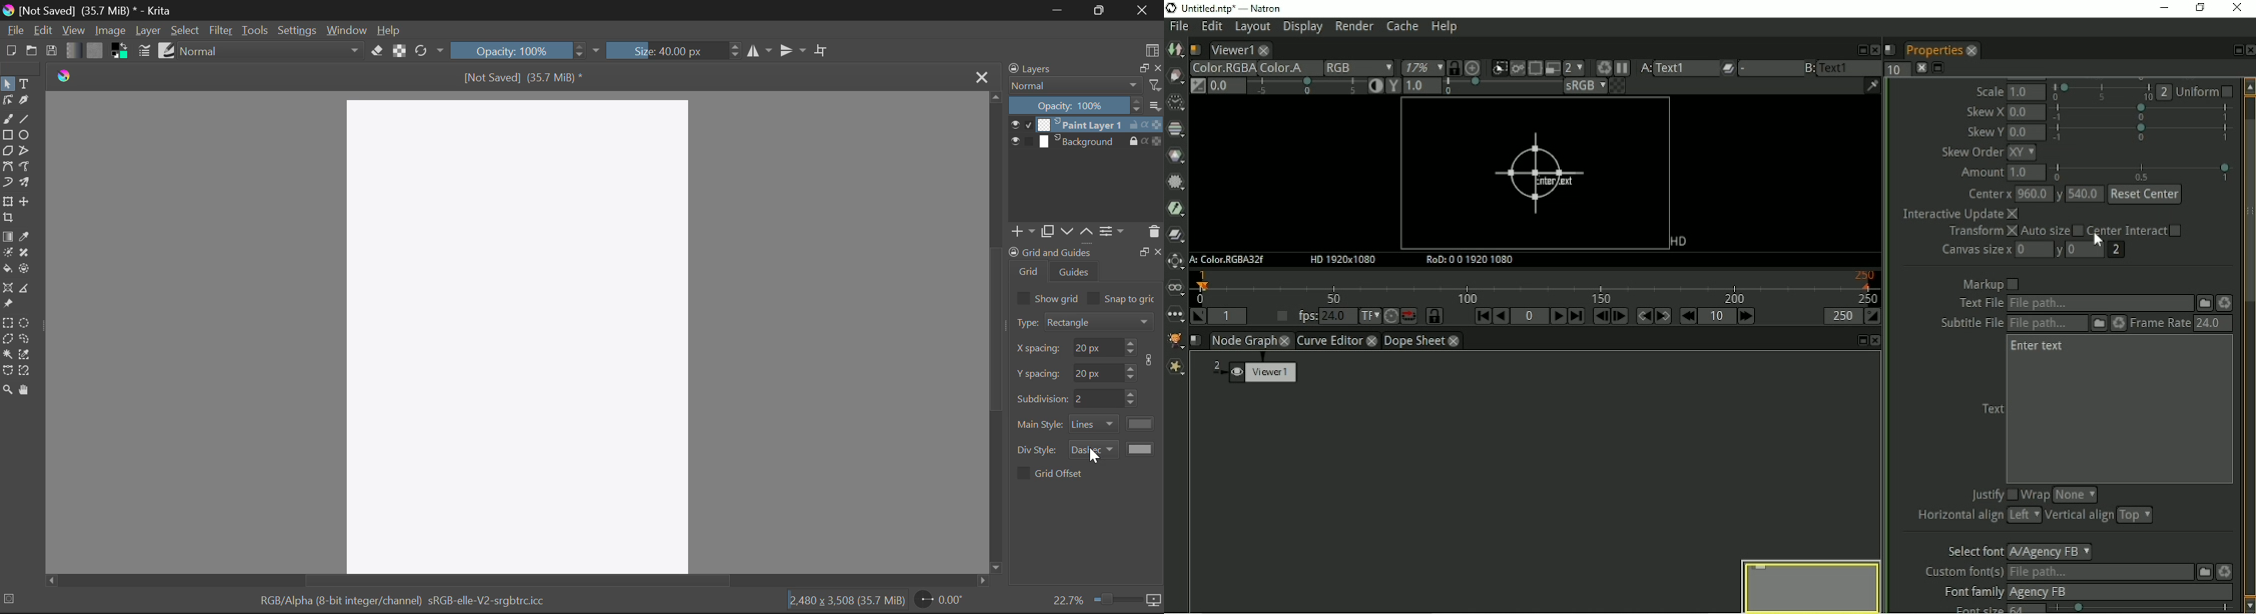  What do you see at coordinates (1409, 316) in the screenshot?
I see `Behaviour` at bounding box center [1409, 316].